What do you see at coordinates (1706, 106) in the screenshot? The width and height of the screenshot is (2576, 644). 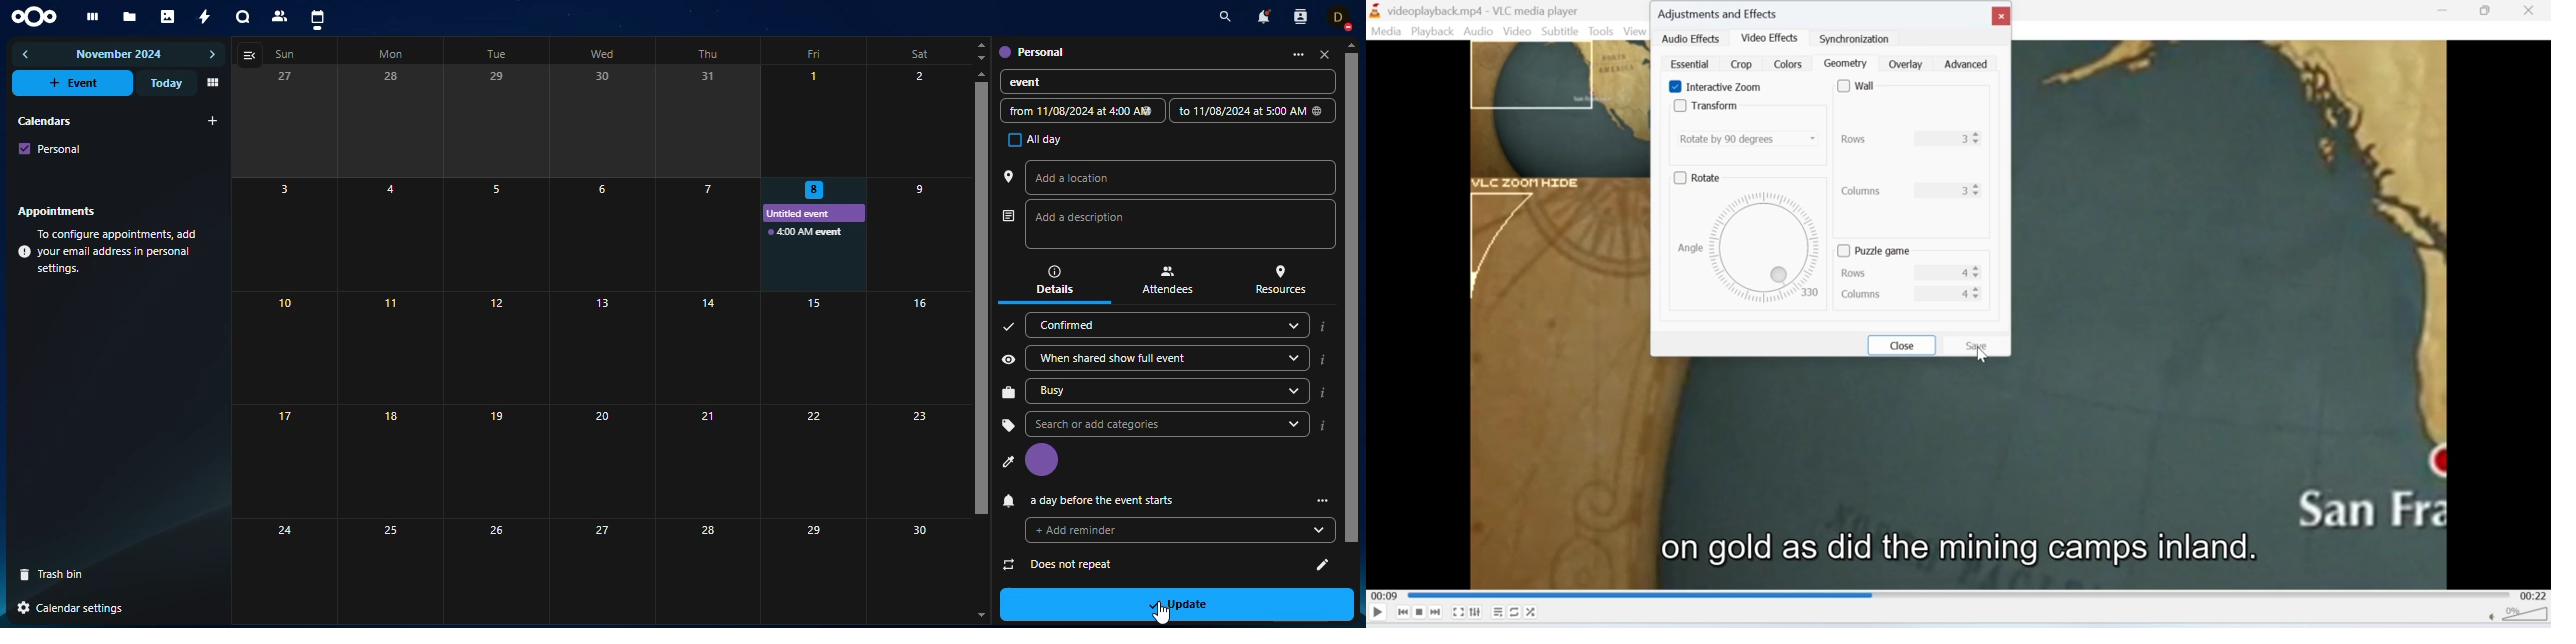 I see `Transform` at bounding box center [1706, 106].